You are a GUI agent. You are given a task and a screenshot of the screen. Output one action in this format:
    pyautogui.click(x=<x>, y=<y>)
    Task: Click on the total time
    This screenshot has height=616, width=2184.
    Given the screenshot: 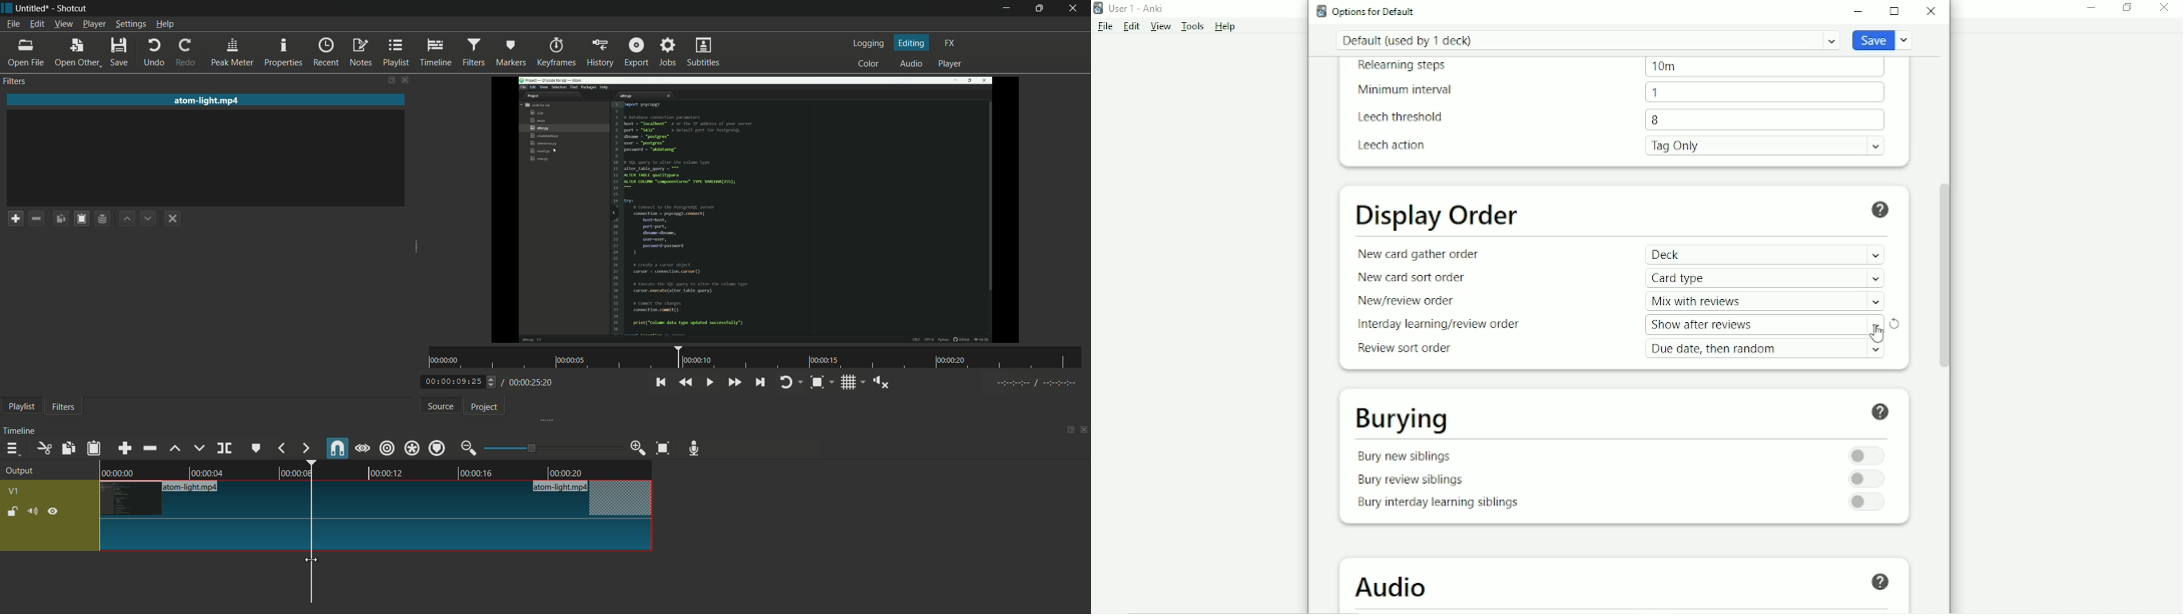 What is the action you would take?
    pyautogui.click(x=530, y=383)
    